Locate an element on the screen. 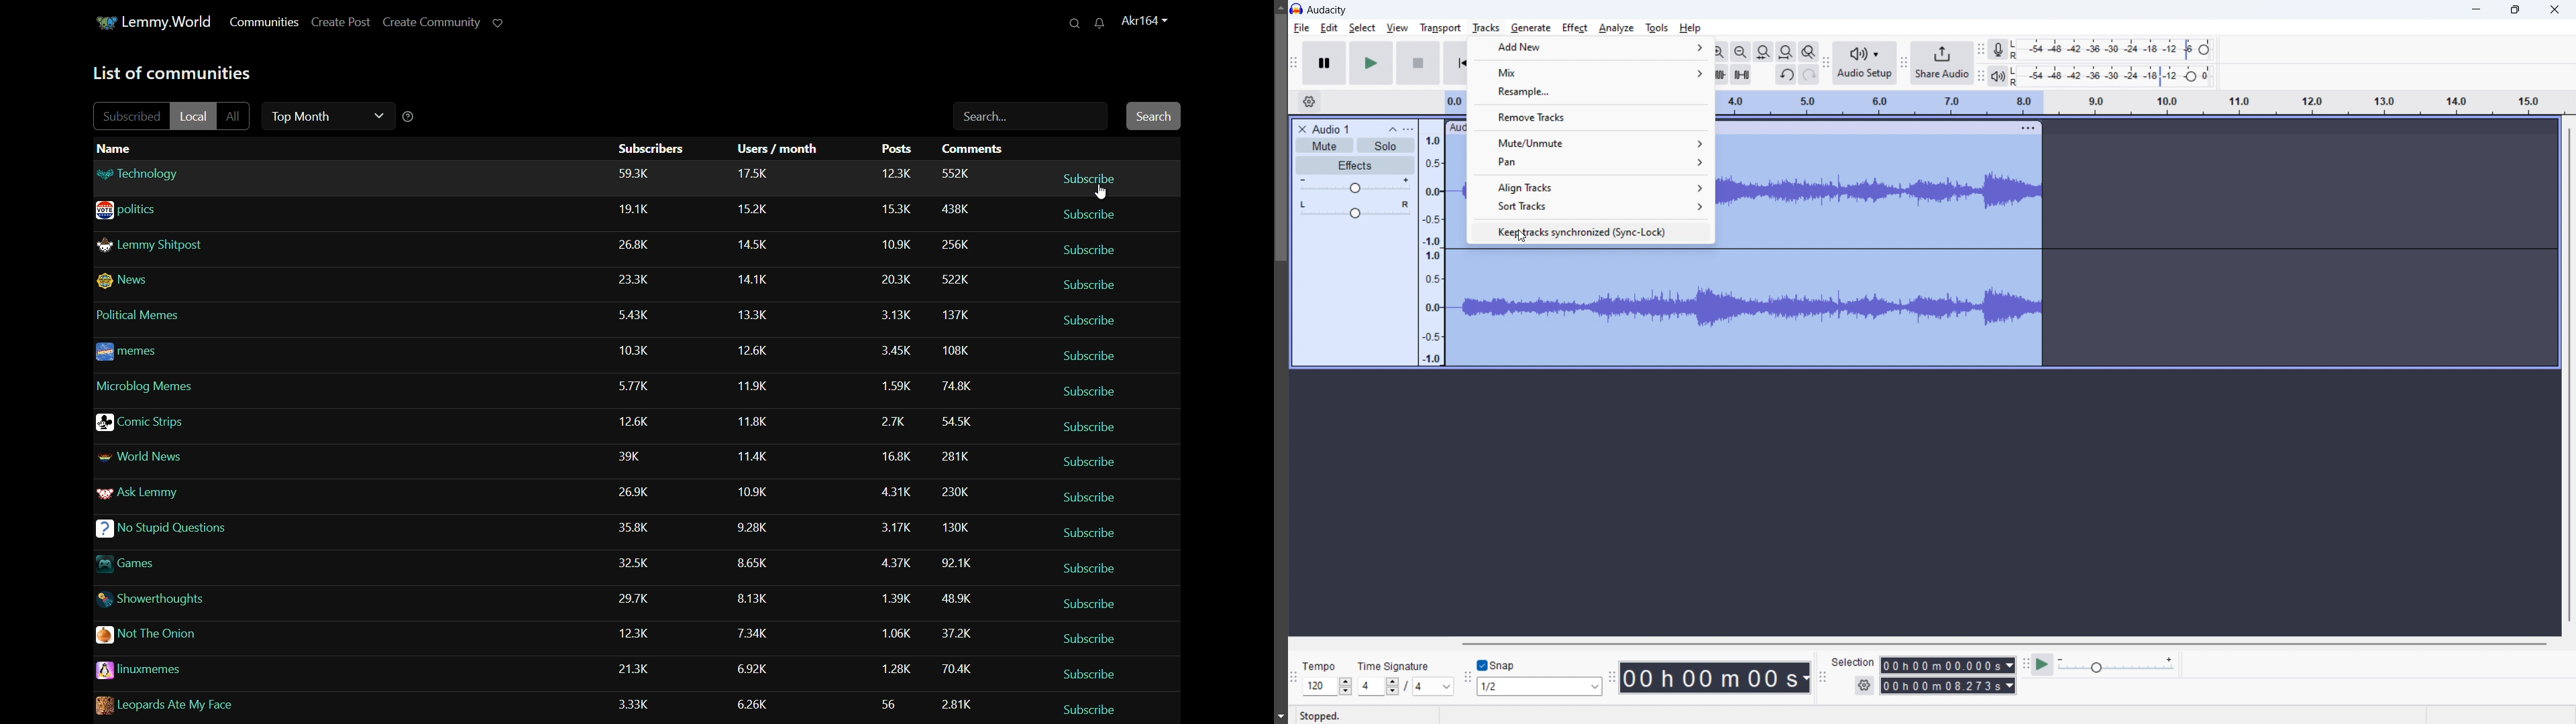 The width and height of the screenshot is (2576, 728). playback meter is located at coordinates (1998, 75).